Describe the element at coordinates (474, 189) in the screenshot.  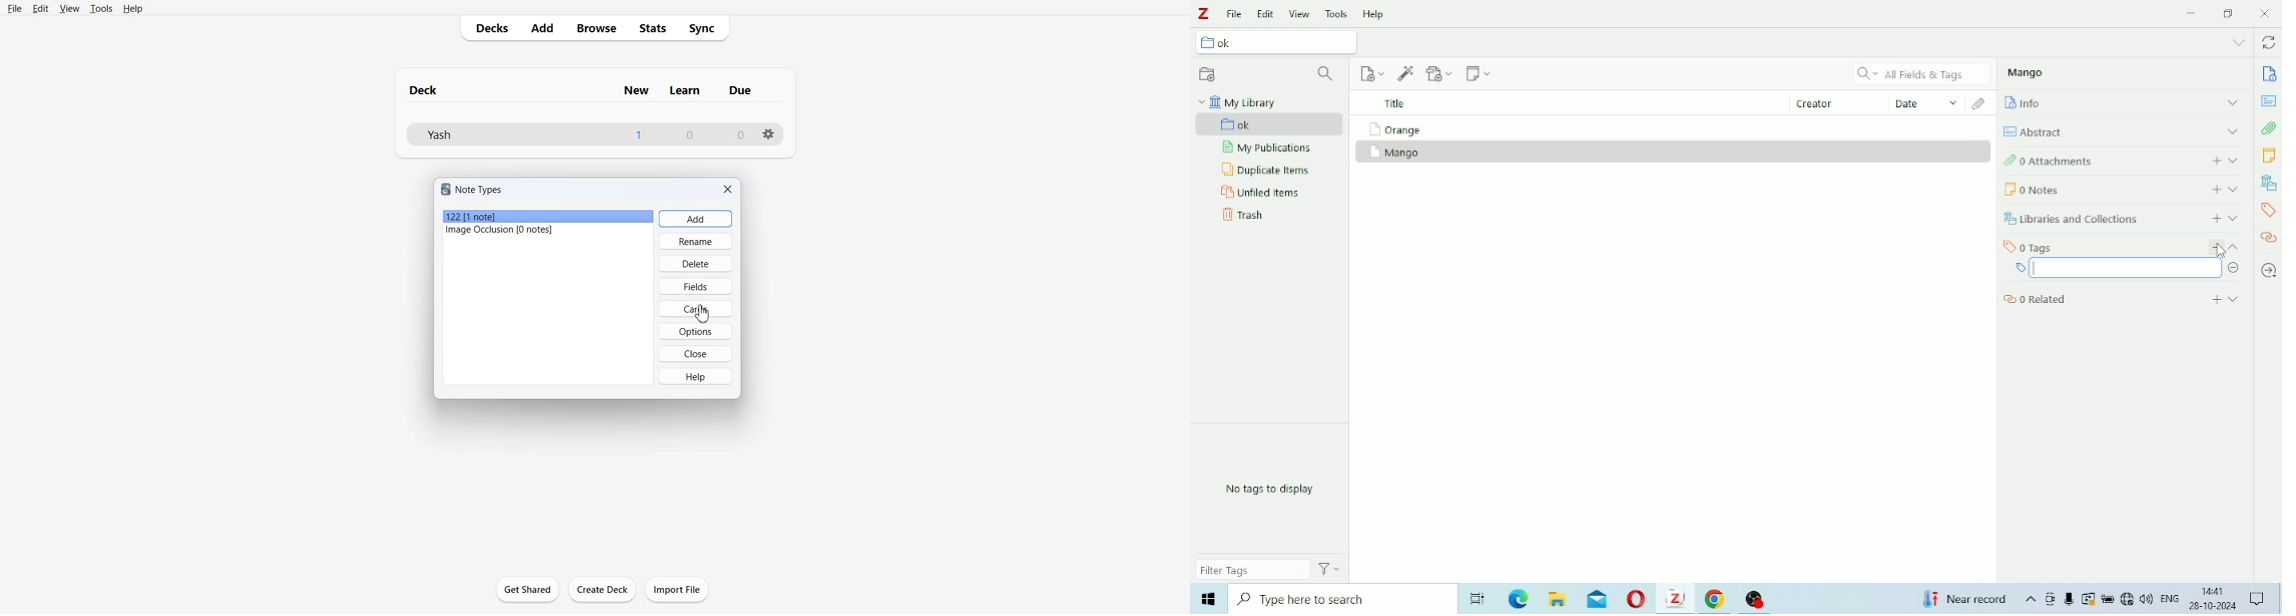
I see `Text` at that location.